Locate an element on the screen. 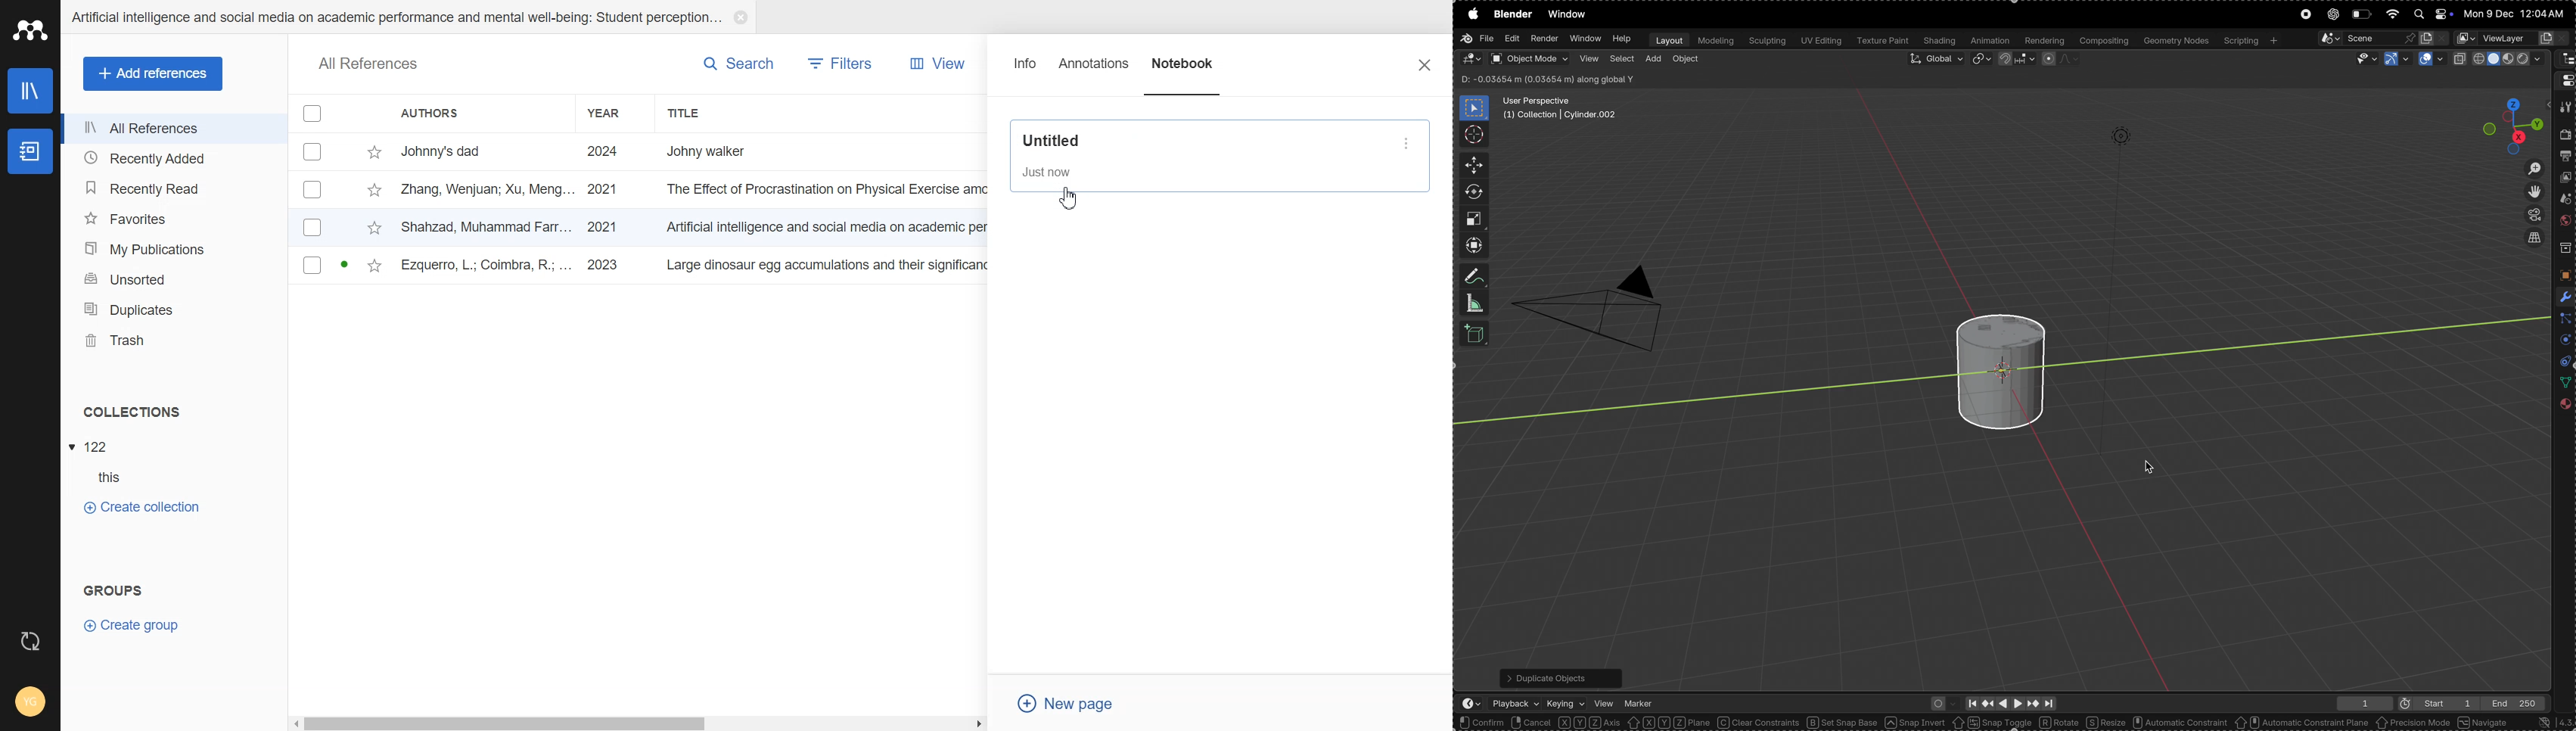 The image size is (2576, 756). Year is located at coordinates (616, 113).